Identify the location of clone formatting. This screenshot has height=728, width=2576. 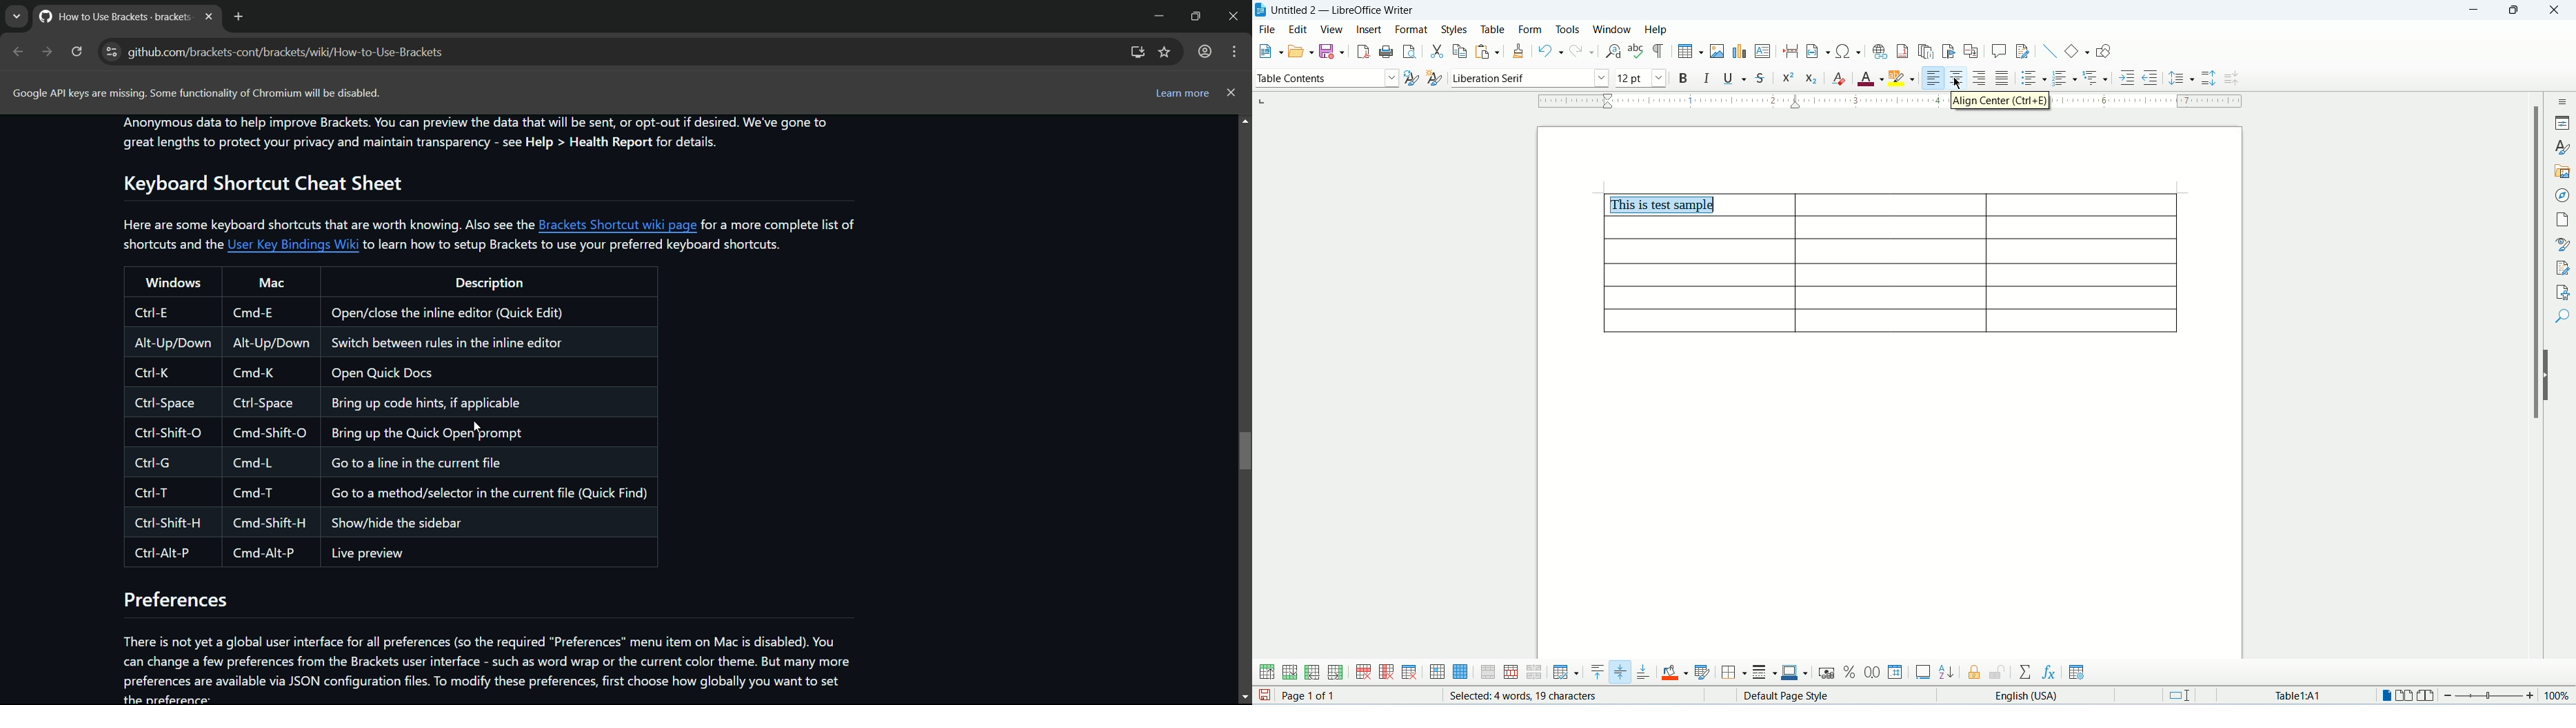
(1520, 50).